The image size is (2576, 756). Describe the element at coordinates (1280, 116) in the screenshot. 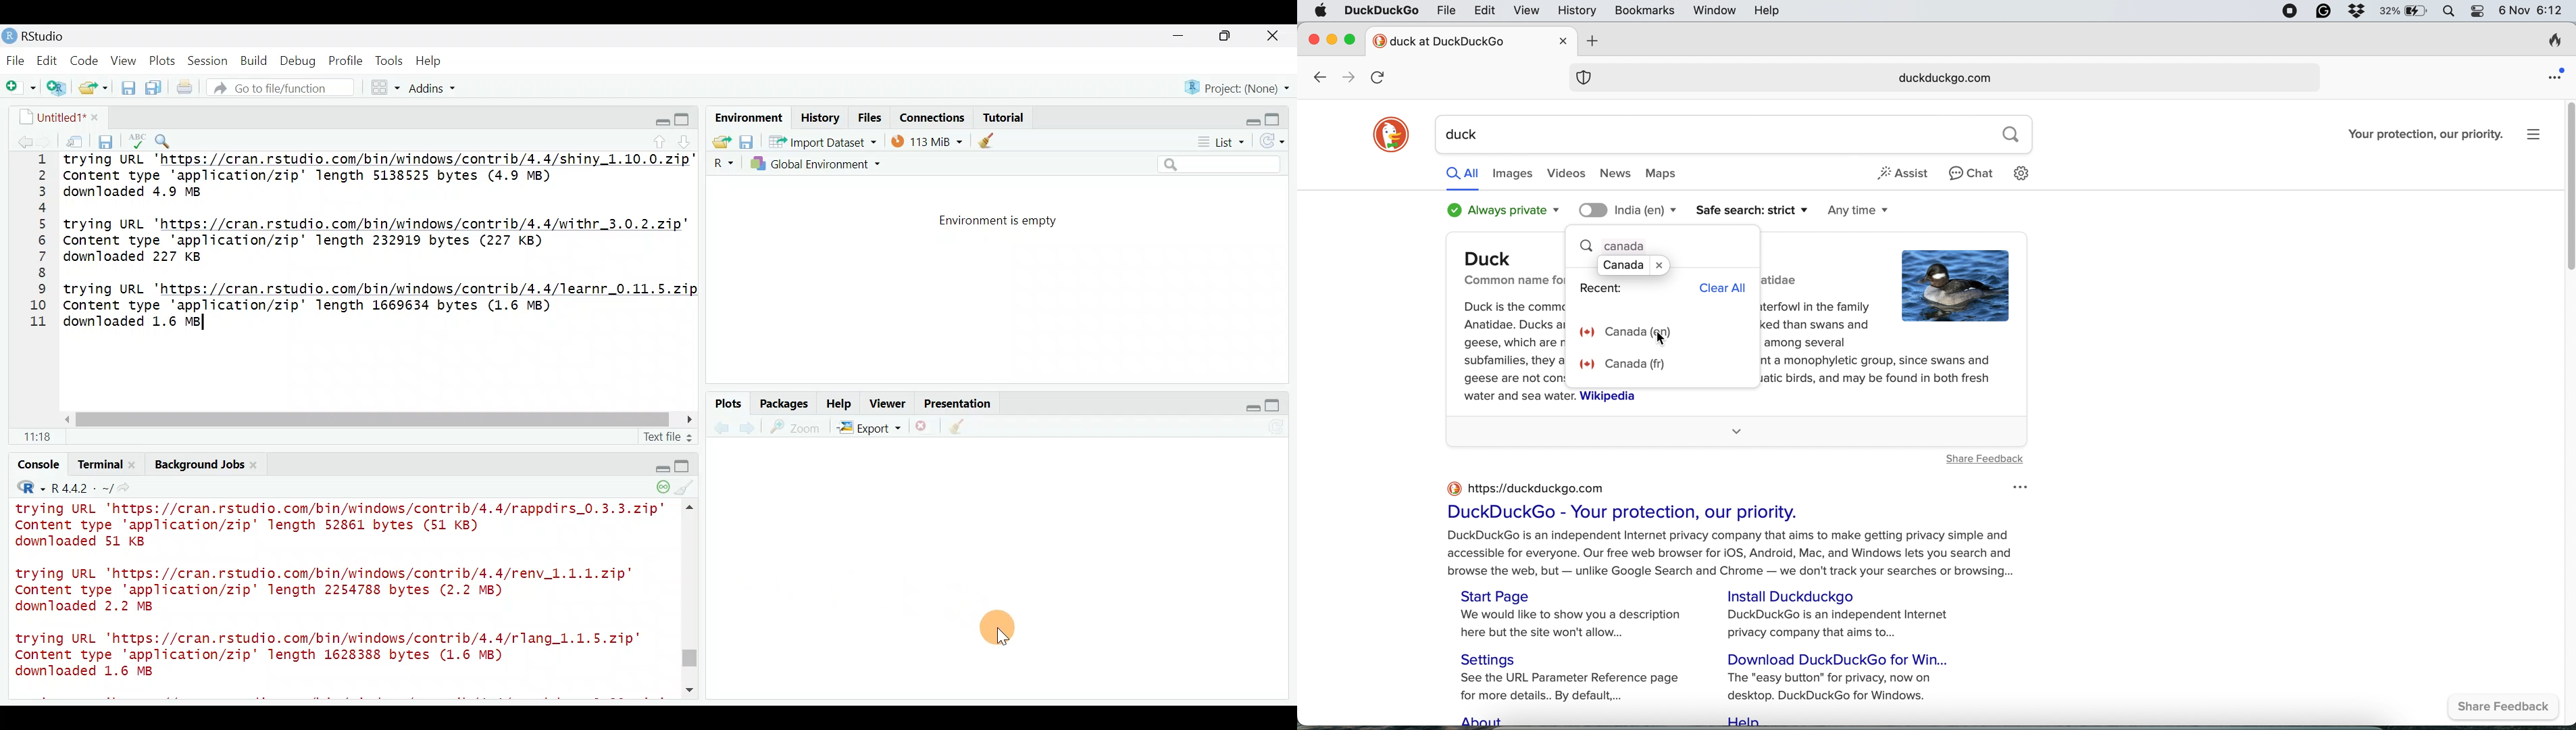

I see `Maximize` at that location.